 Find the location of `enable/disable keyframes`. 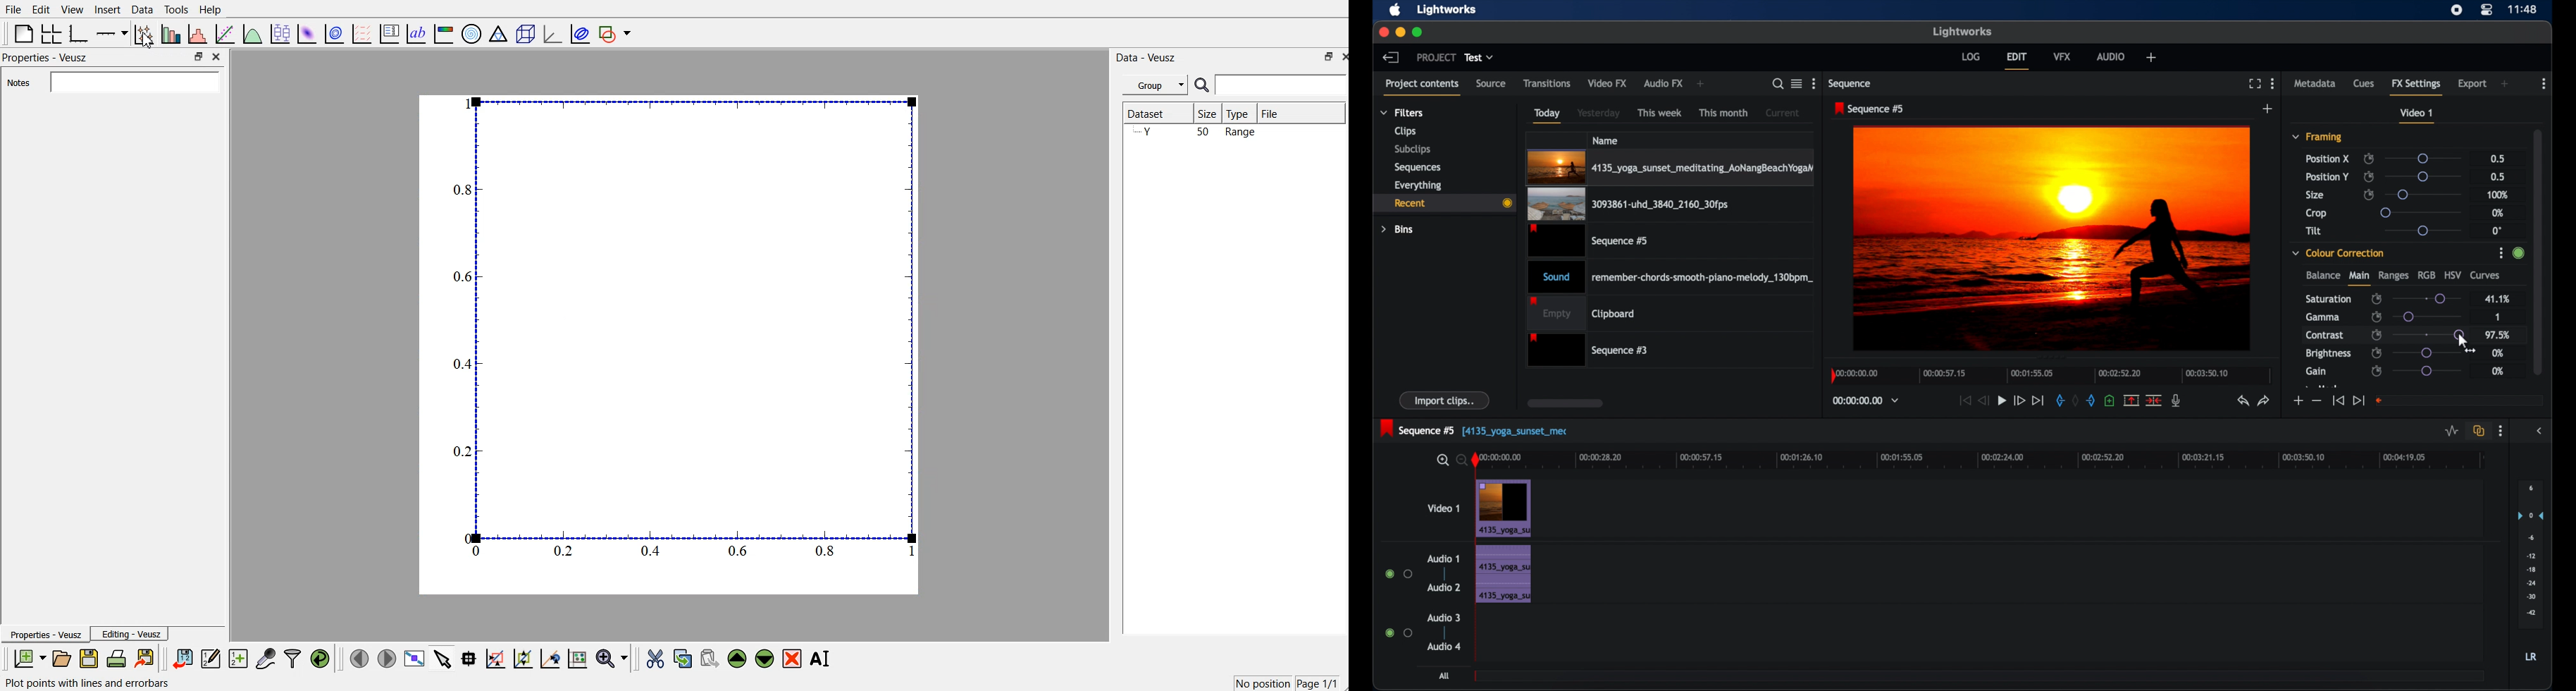

enable/disable keyframes is located at coordinates (2376, 317).